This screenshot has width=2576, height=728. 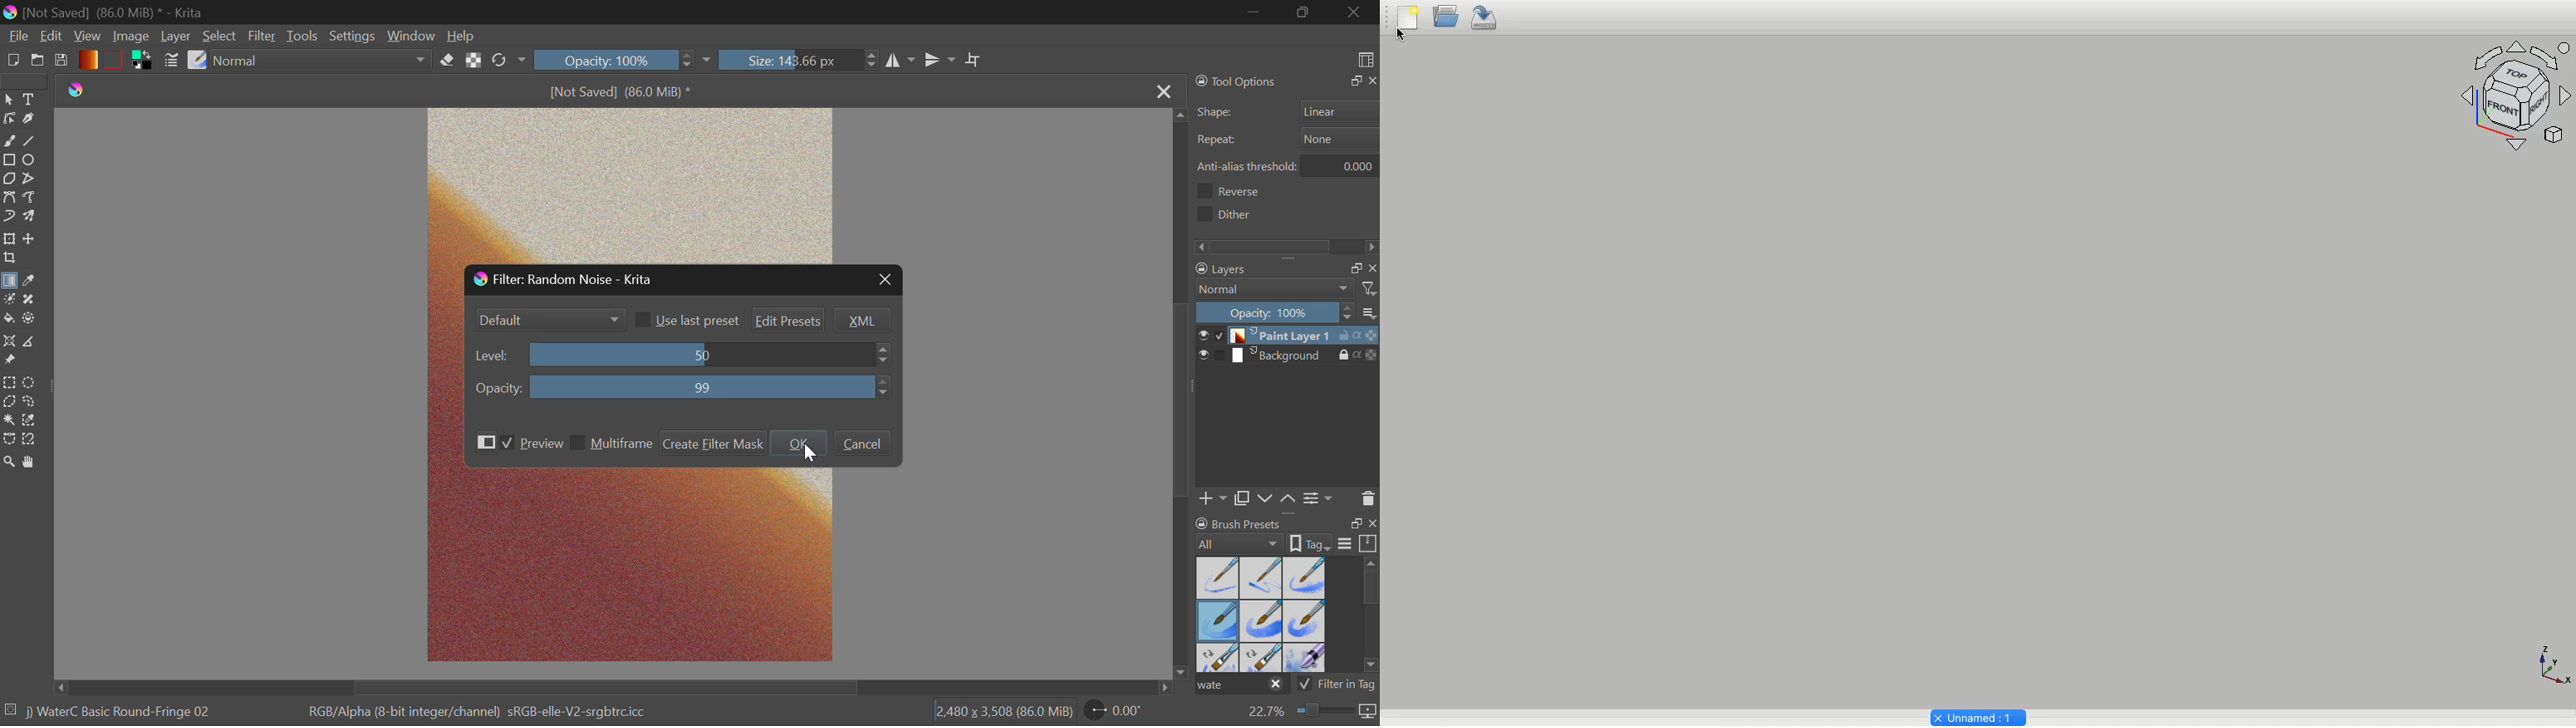 What do you see at coordinates (33, 403) in the screenshot?
I see `Freehand Selection` at bounding box center [33, 403].